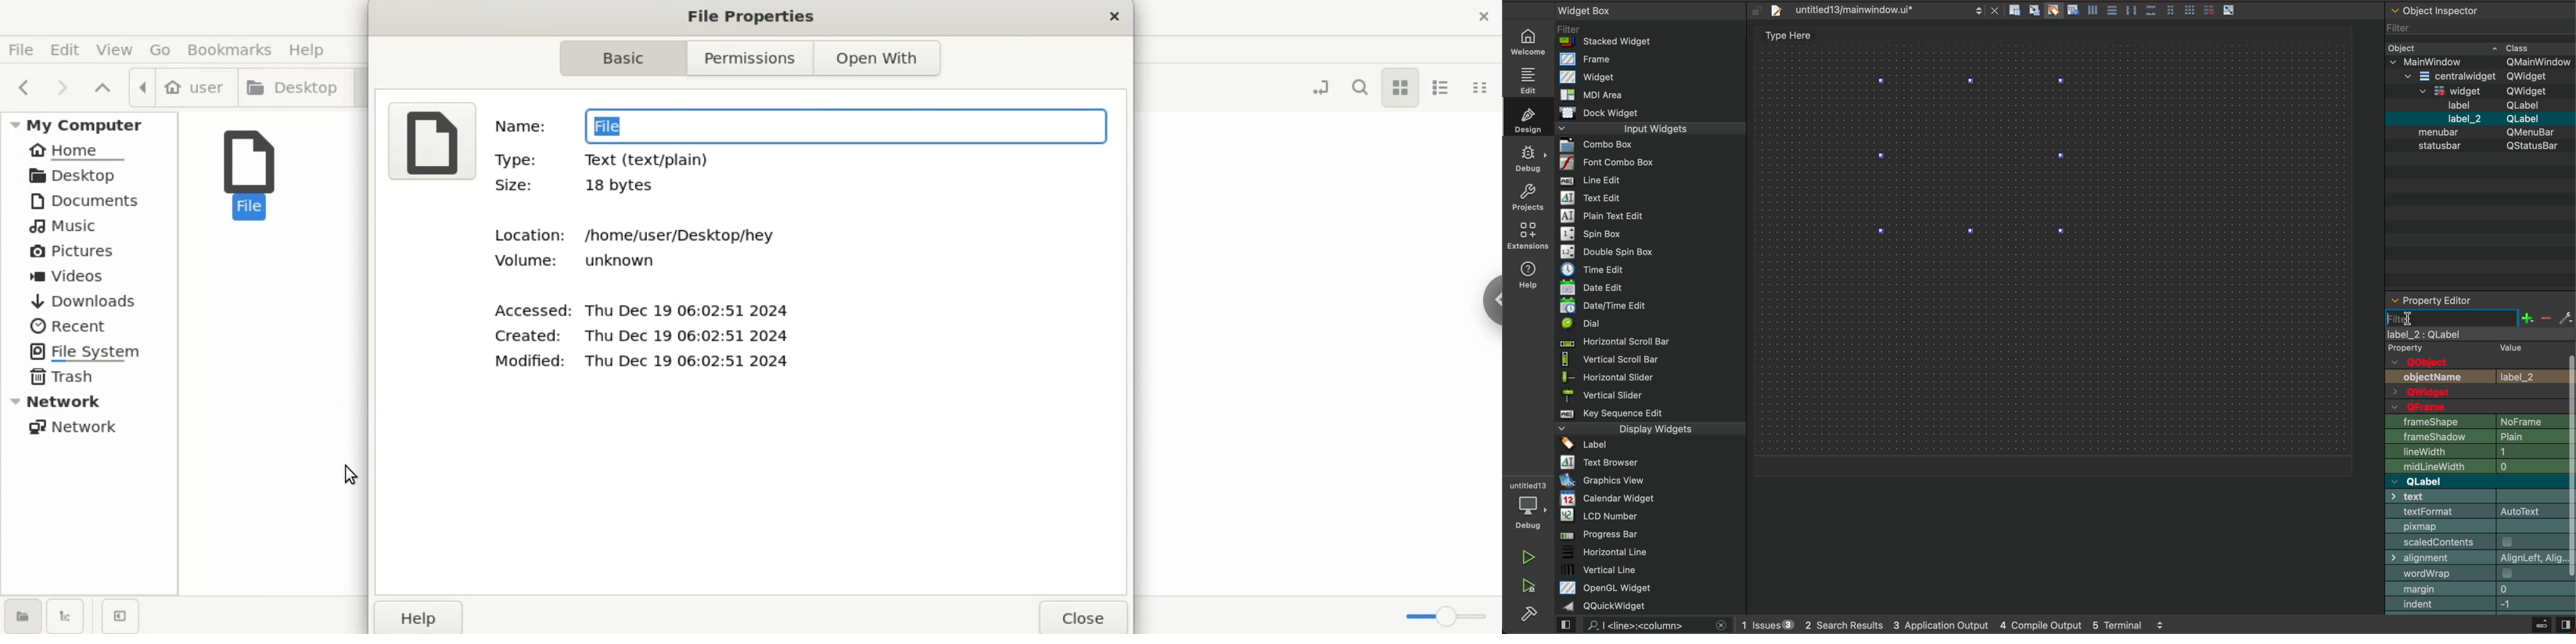 Image resolution: width=2576 pixels, height=644 pixels. I want to click on index, so click(2482, 606).